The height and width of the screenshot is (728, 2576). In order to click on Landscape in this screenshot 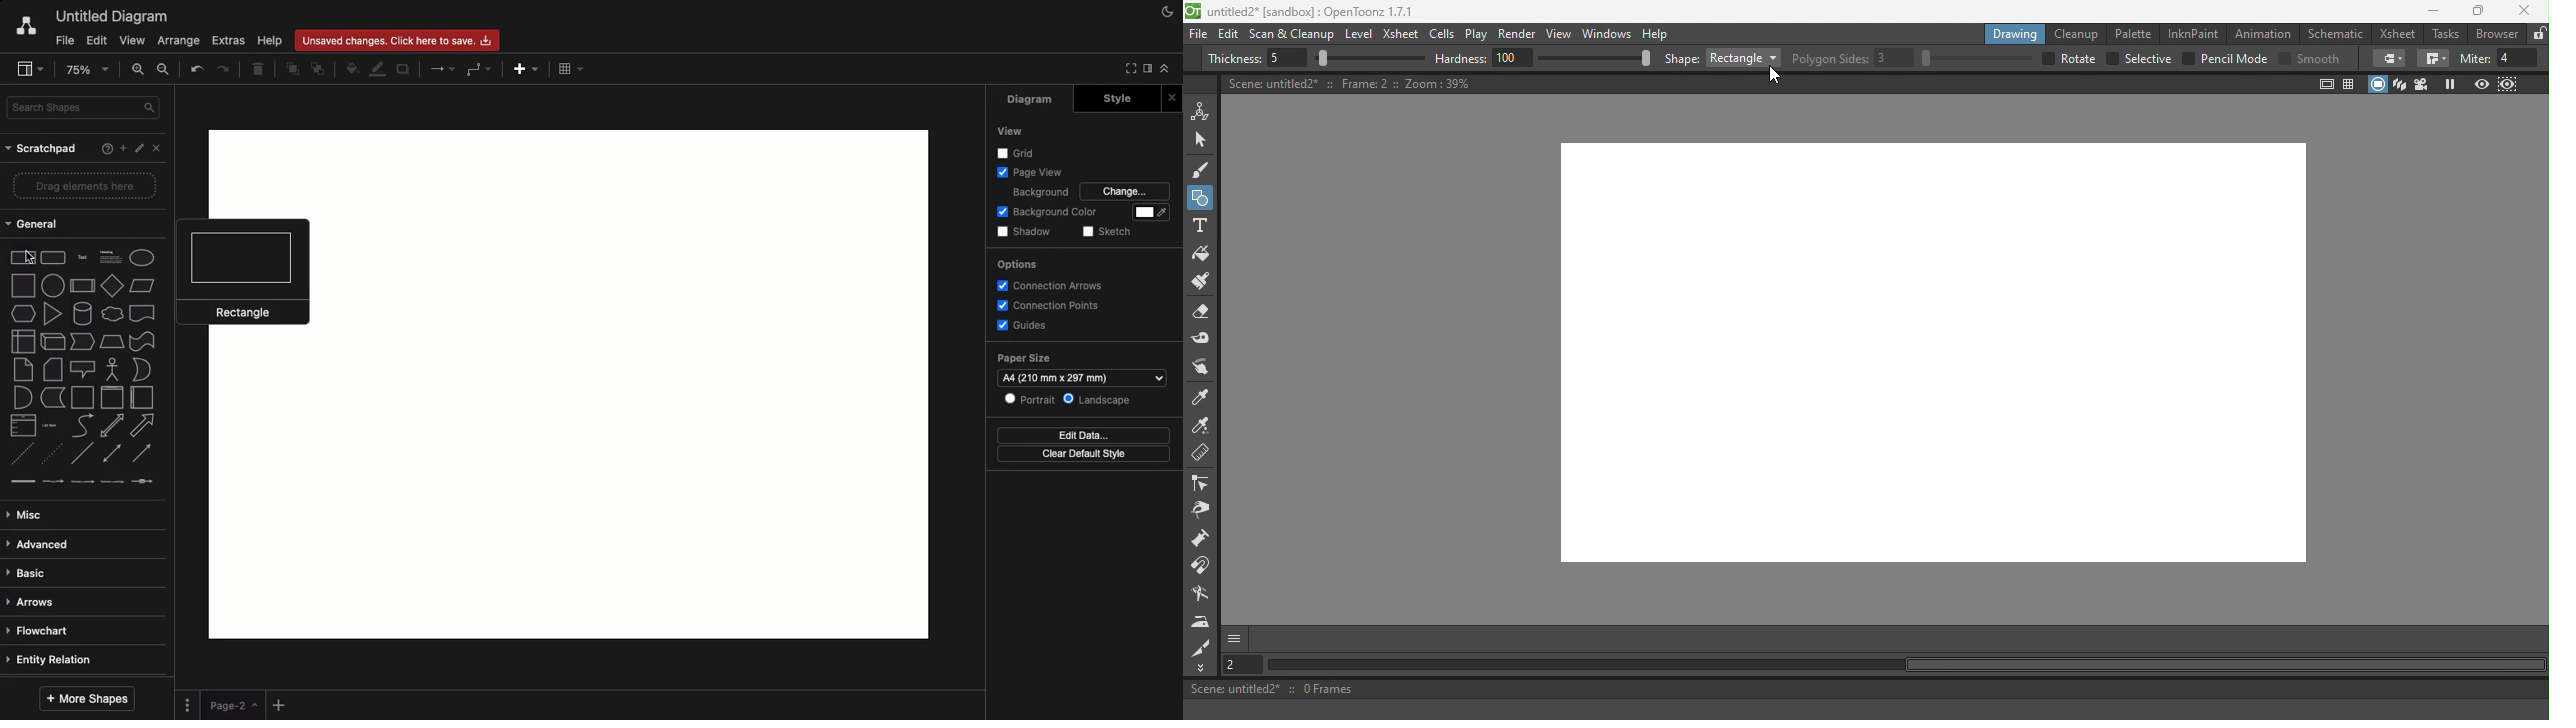, I will do `click(1096, 400)`.